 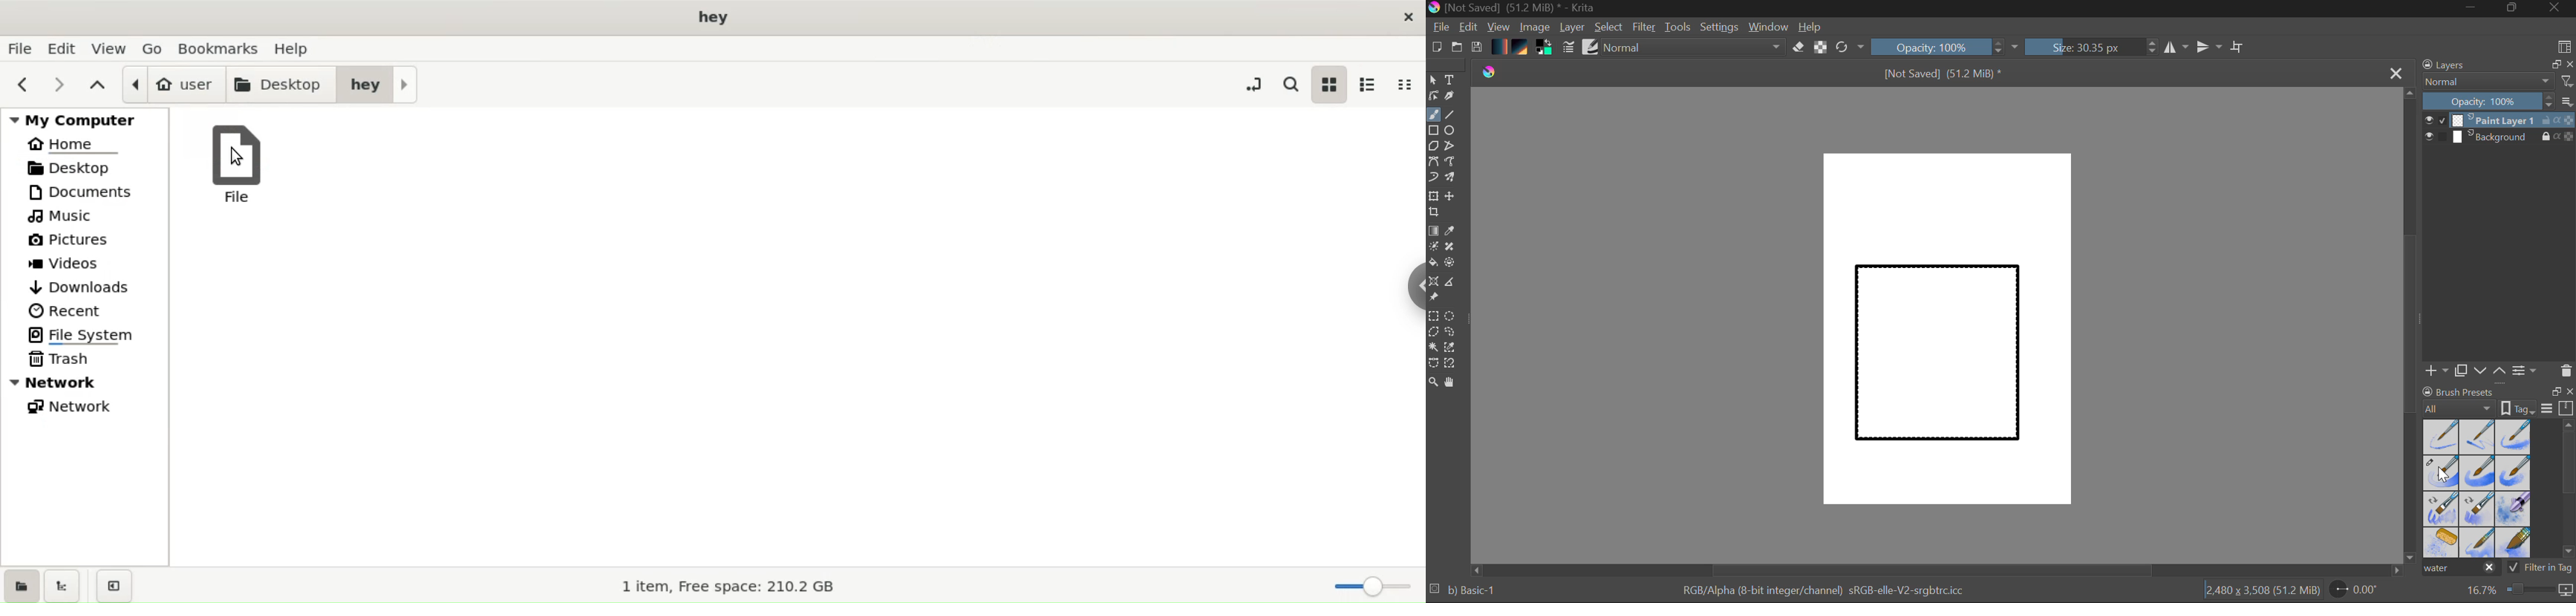 I want to click on Select, so click(x=1433, y=80).